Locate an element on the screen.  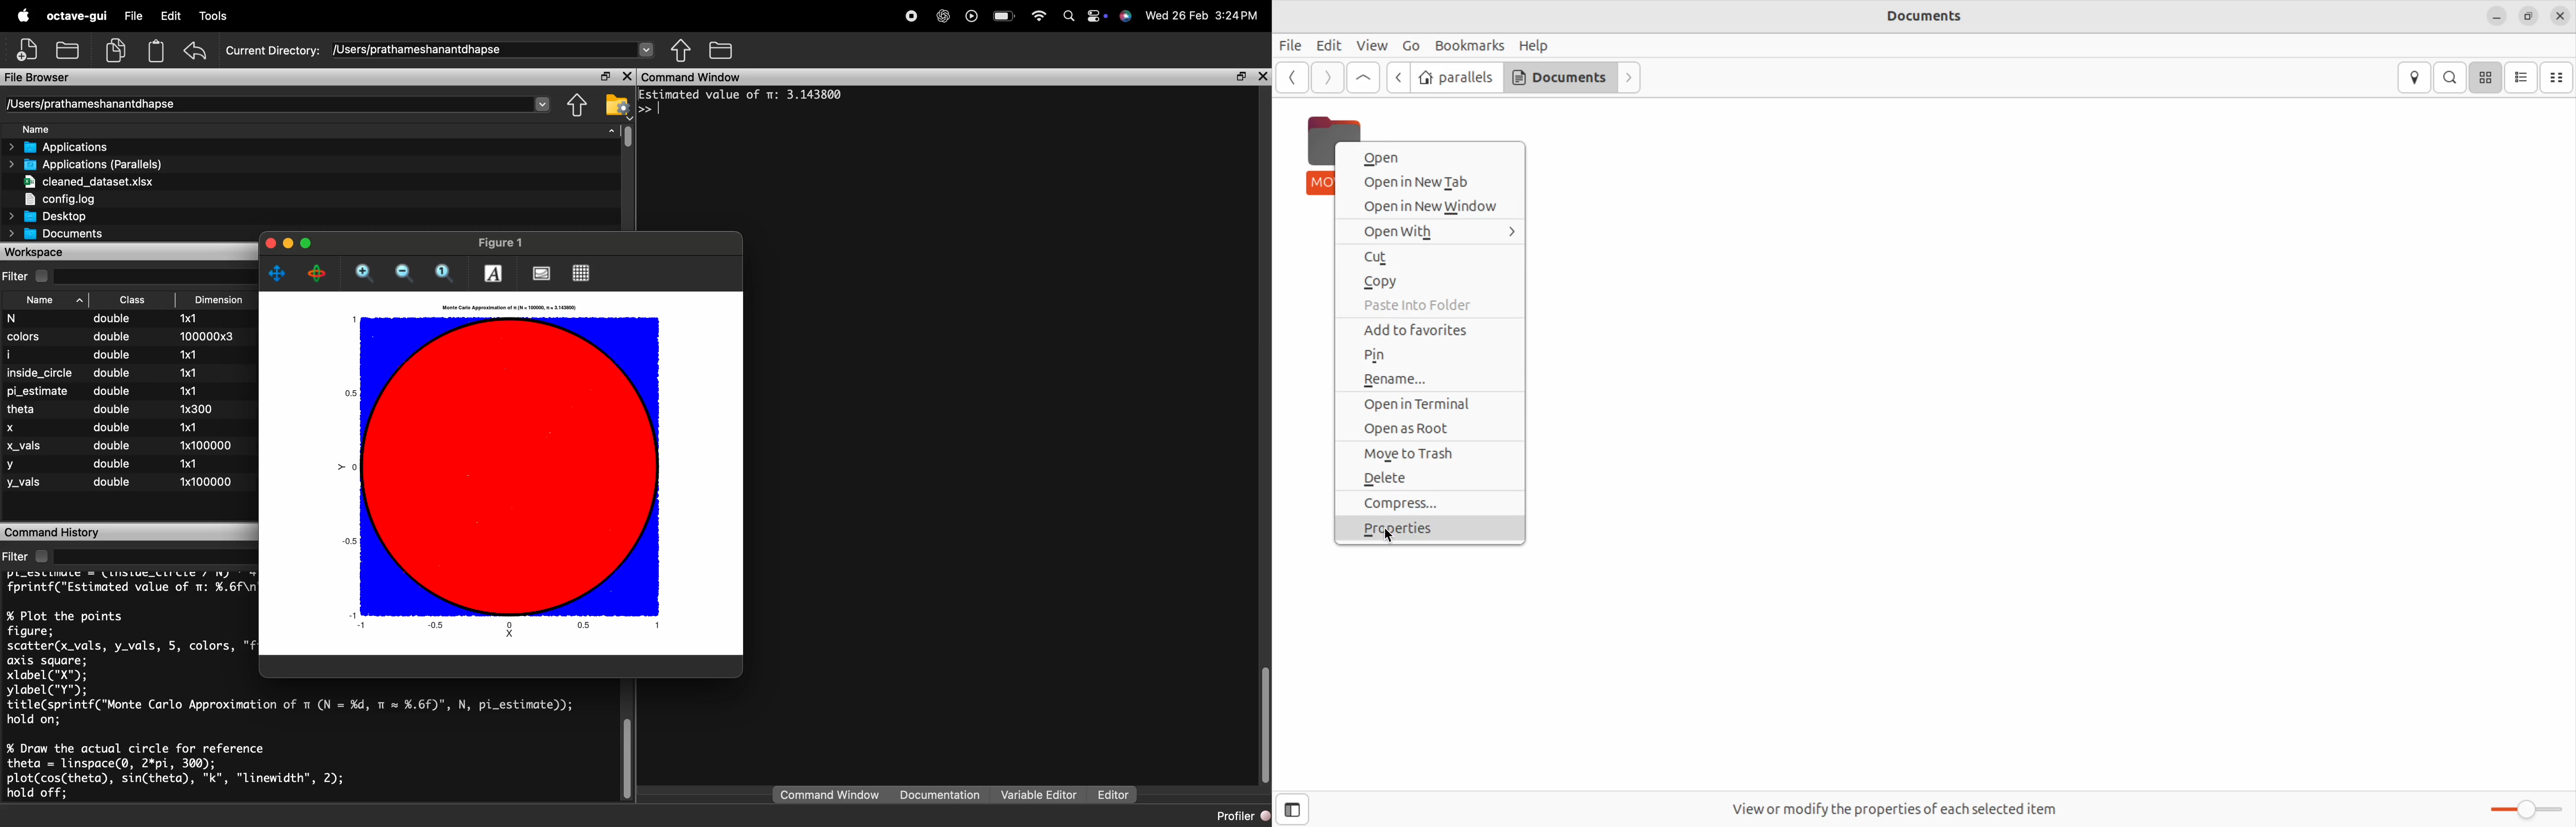
Close is located at coordinates (1262, 76).